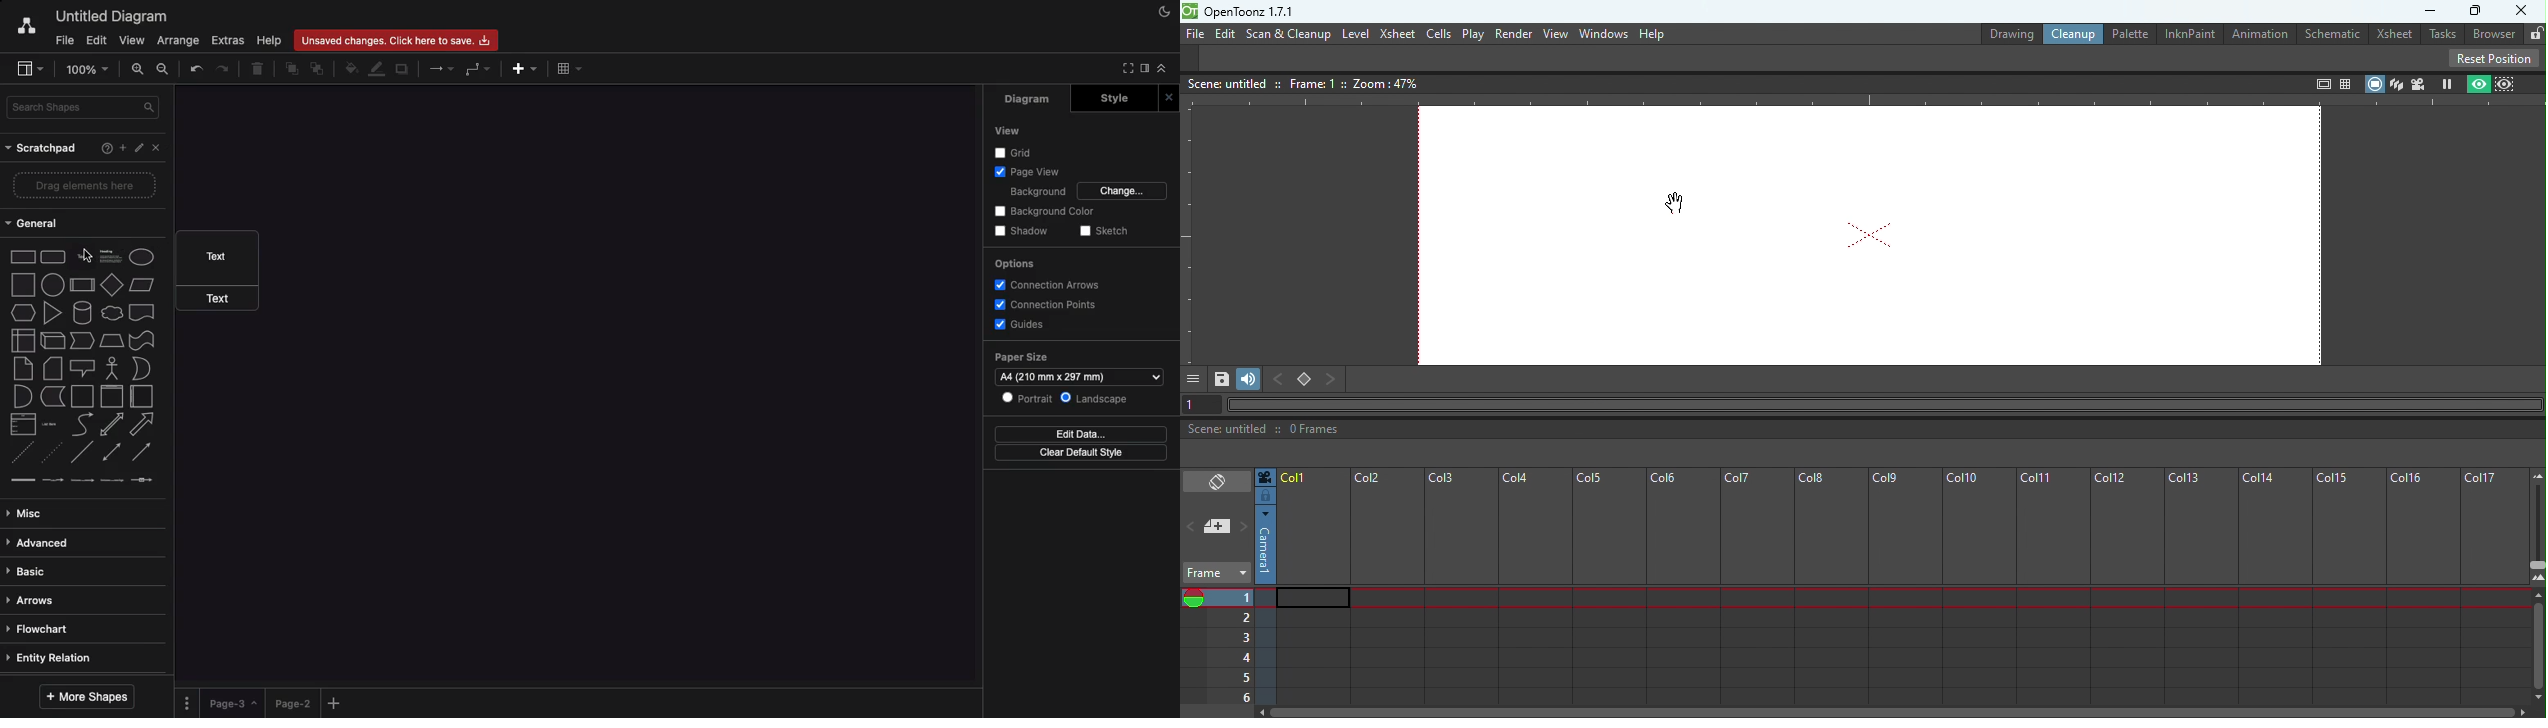 The height and width of the screenshot is (728, 2548). Describe the element at coordinates (1220, 374) in the screenshot. I see `Save Image` at that location.